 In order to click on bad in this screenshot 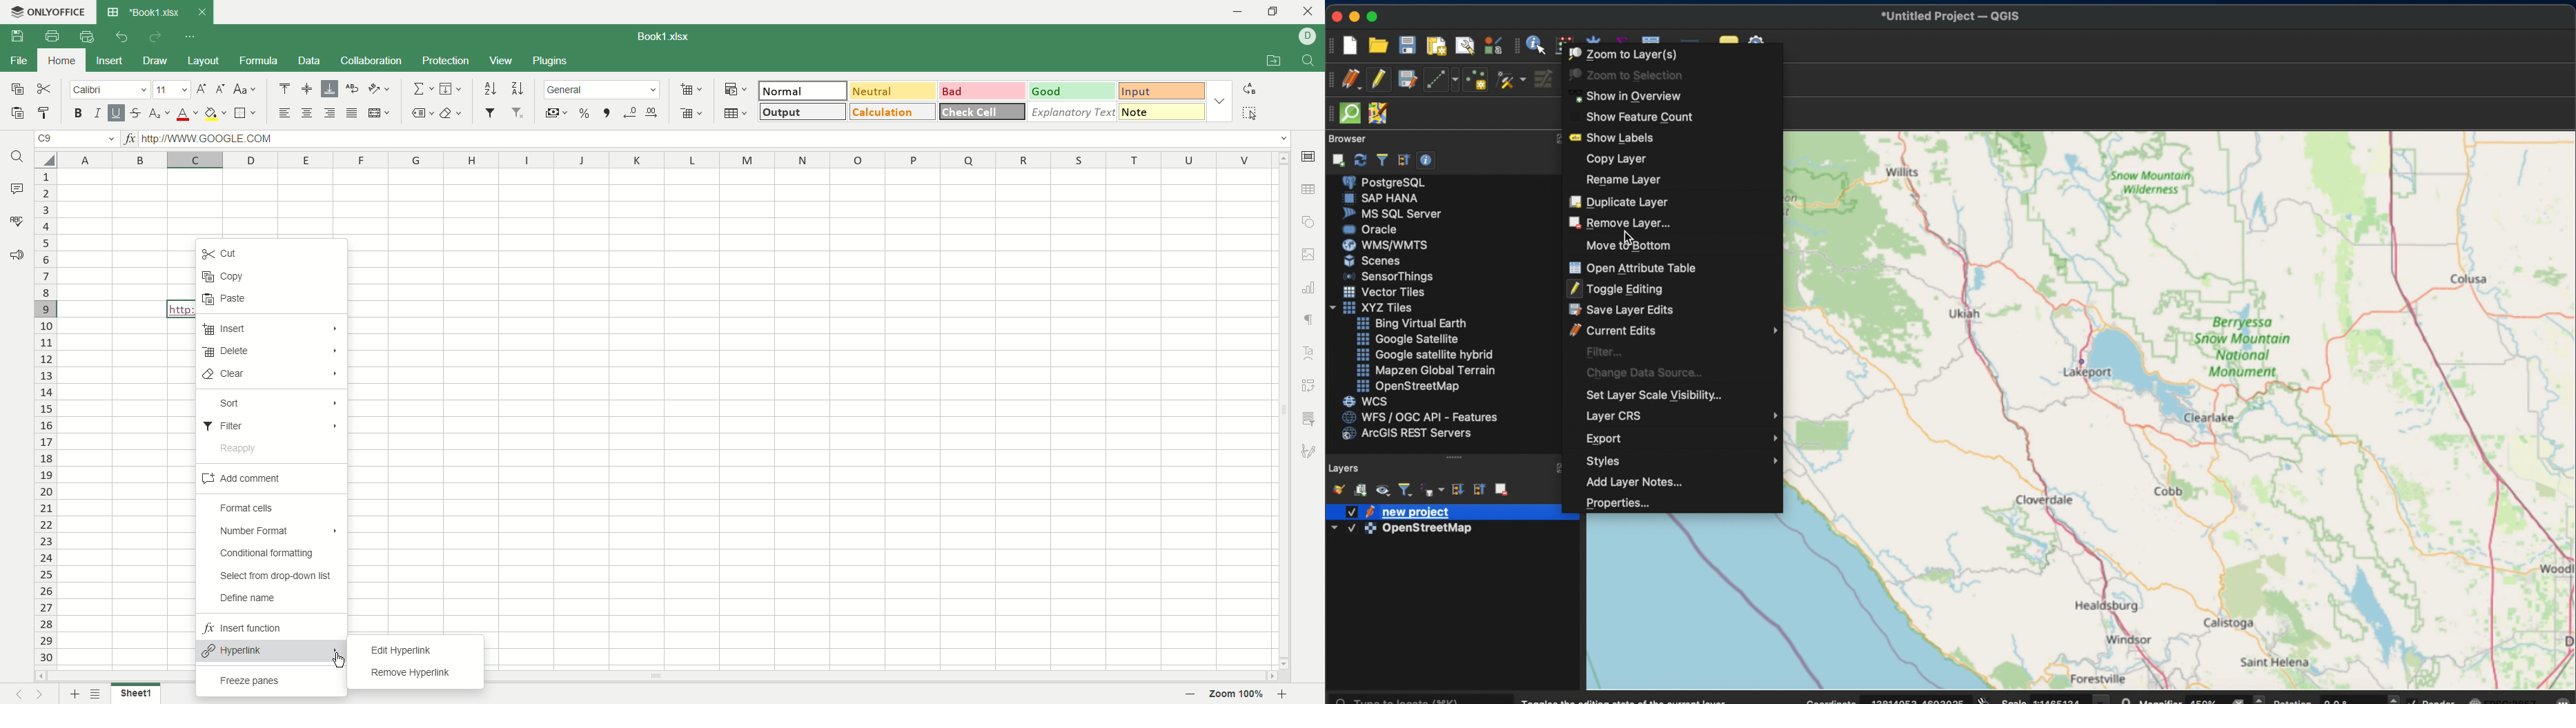, I will do `click(982, 90)`.